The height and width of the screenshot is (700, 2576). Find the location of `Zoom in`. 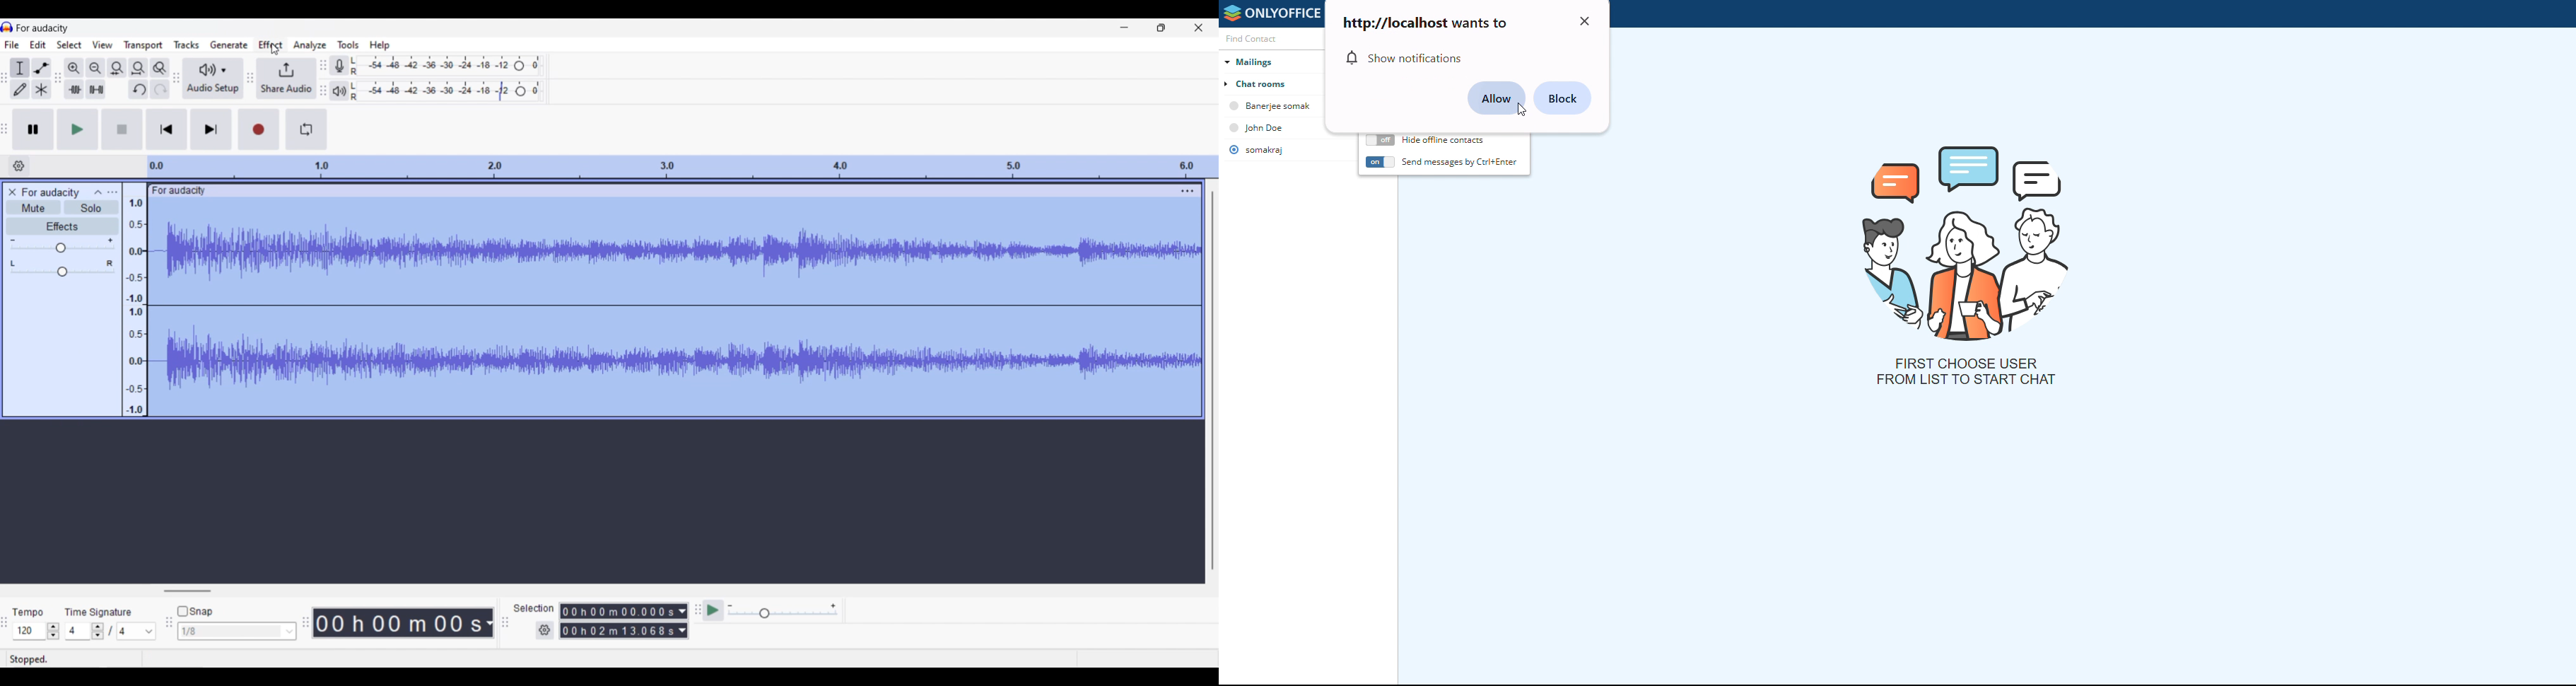

Zoom in is located at coordinates (74, 68).